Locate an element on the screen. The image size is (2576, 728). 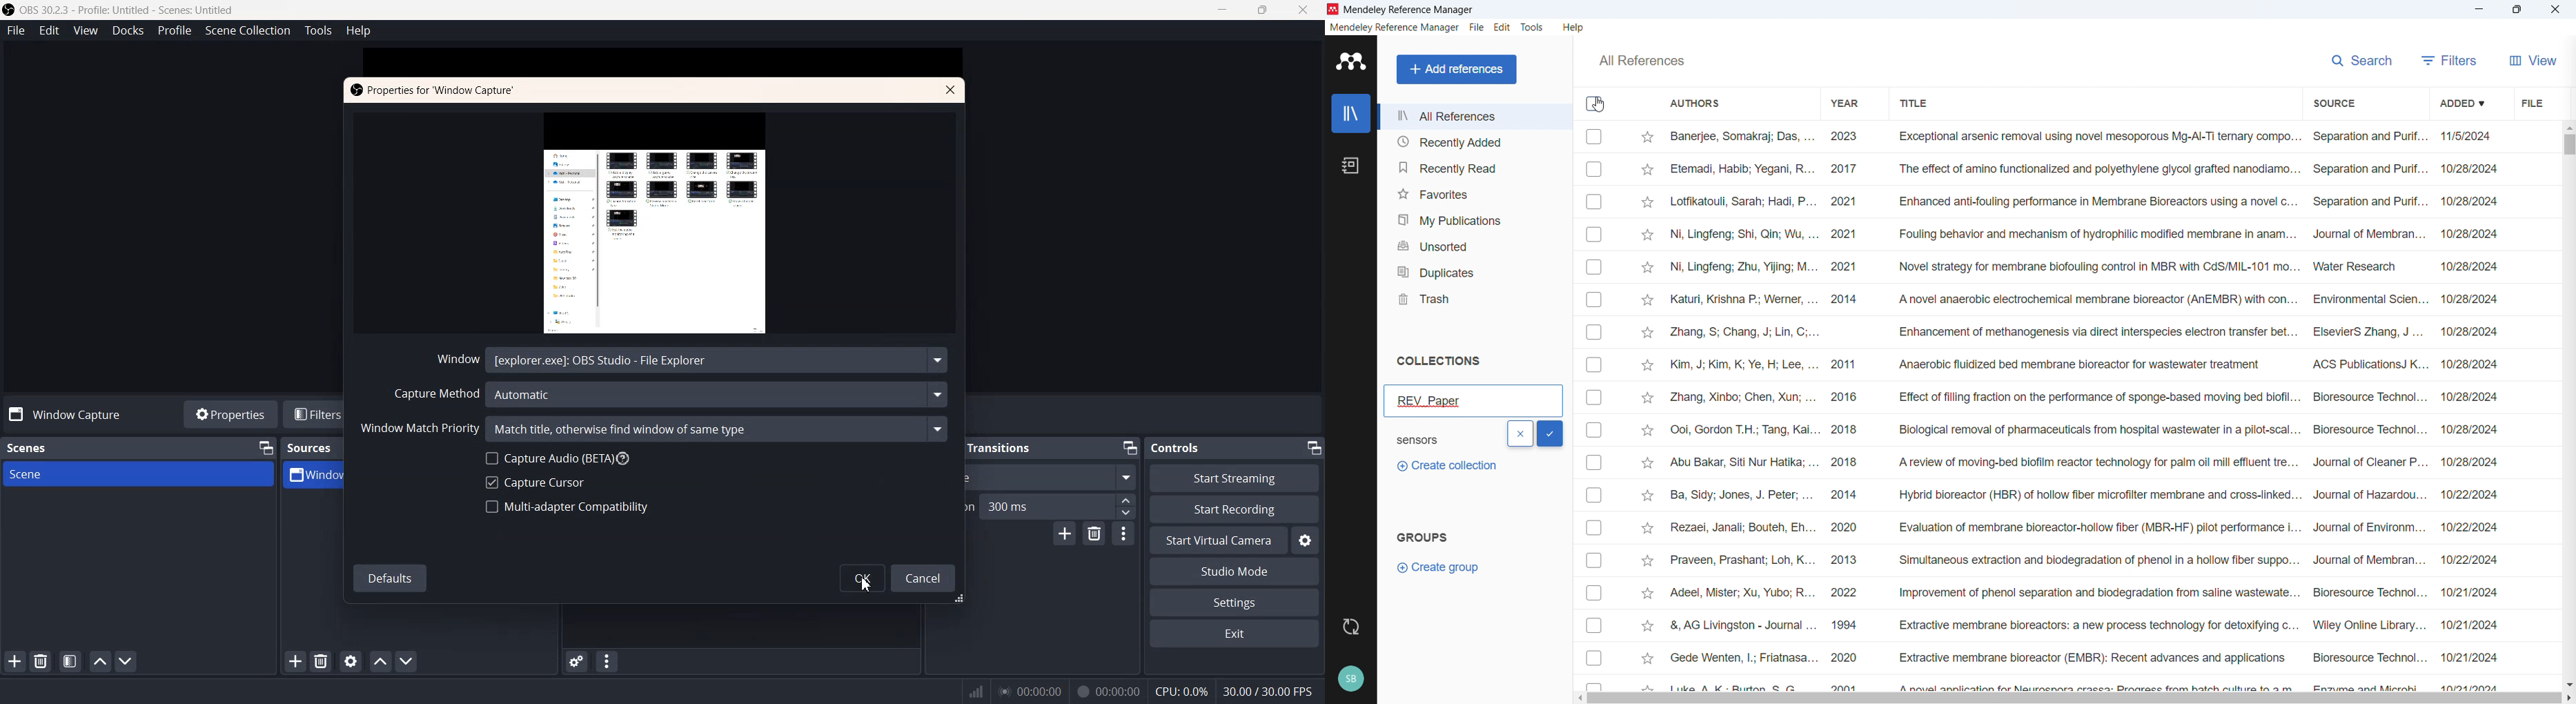
My publications  is located at coordinates (1474, 218).